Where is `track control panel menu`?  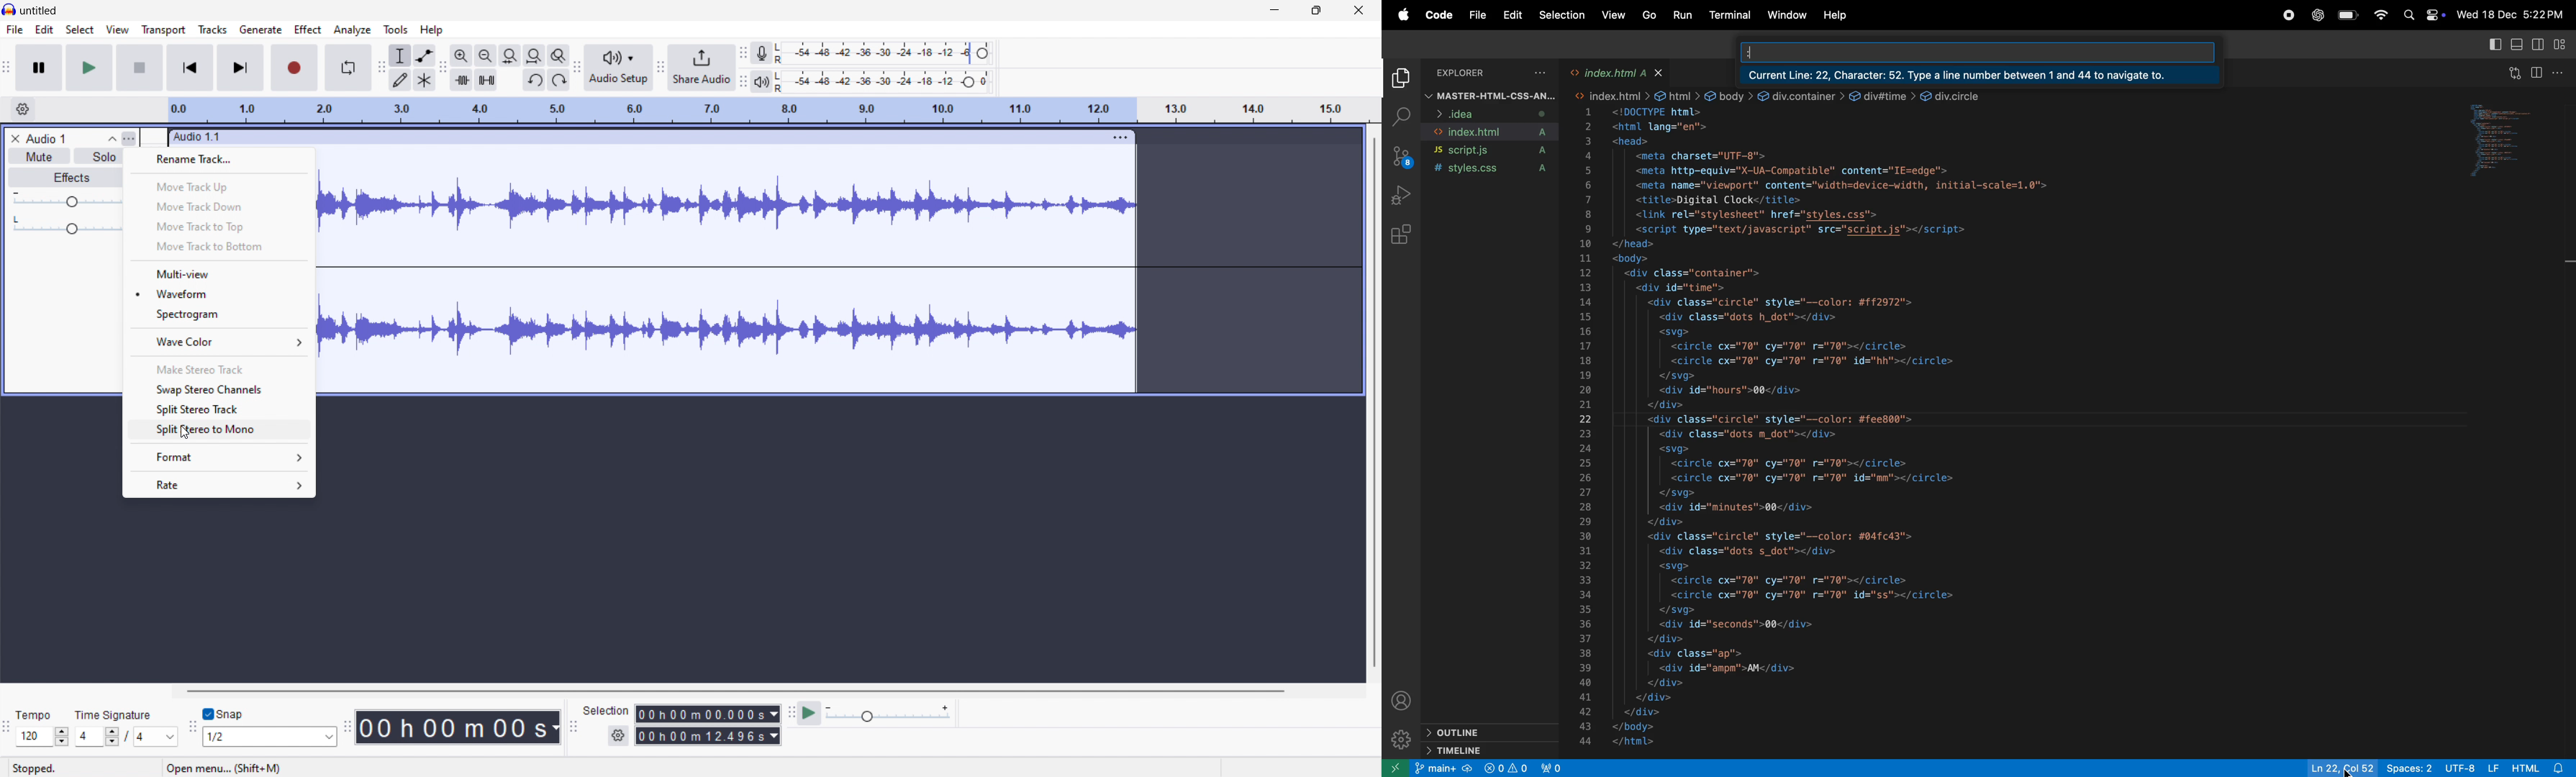 track control panel menu is located at coordinates (129, 139).